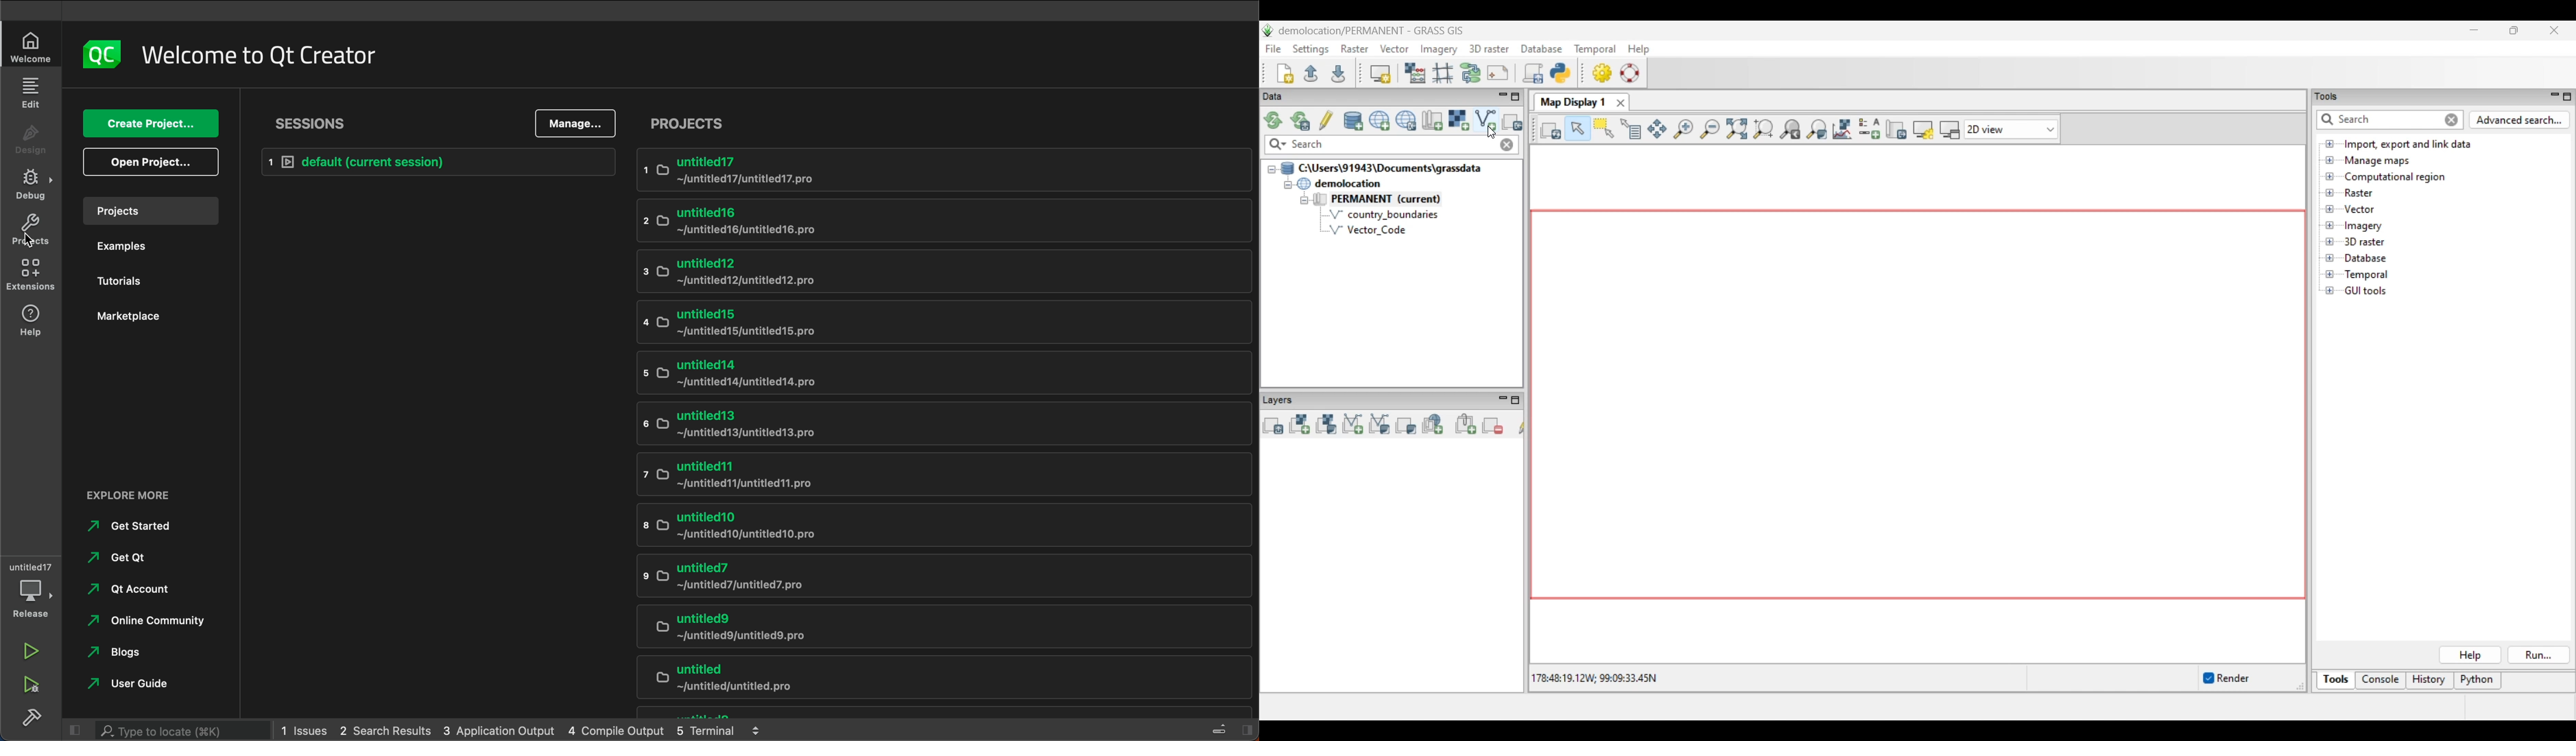 The width and height of the screenshot is (2576, 756). Describe the element at coordinates (35, 138) in the screenshot. I see `design` at that location.